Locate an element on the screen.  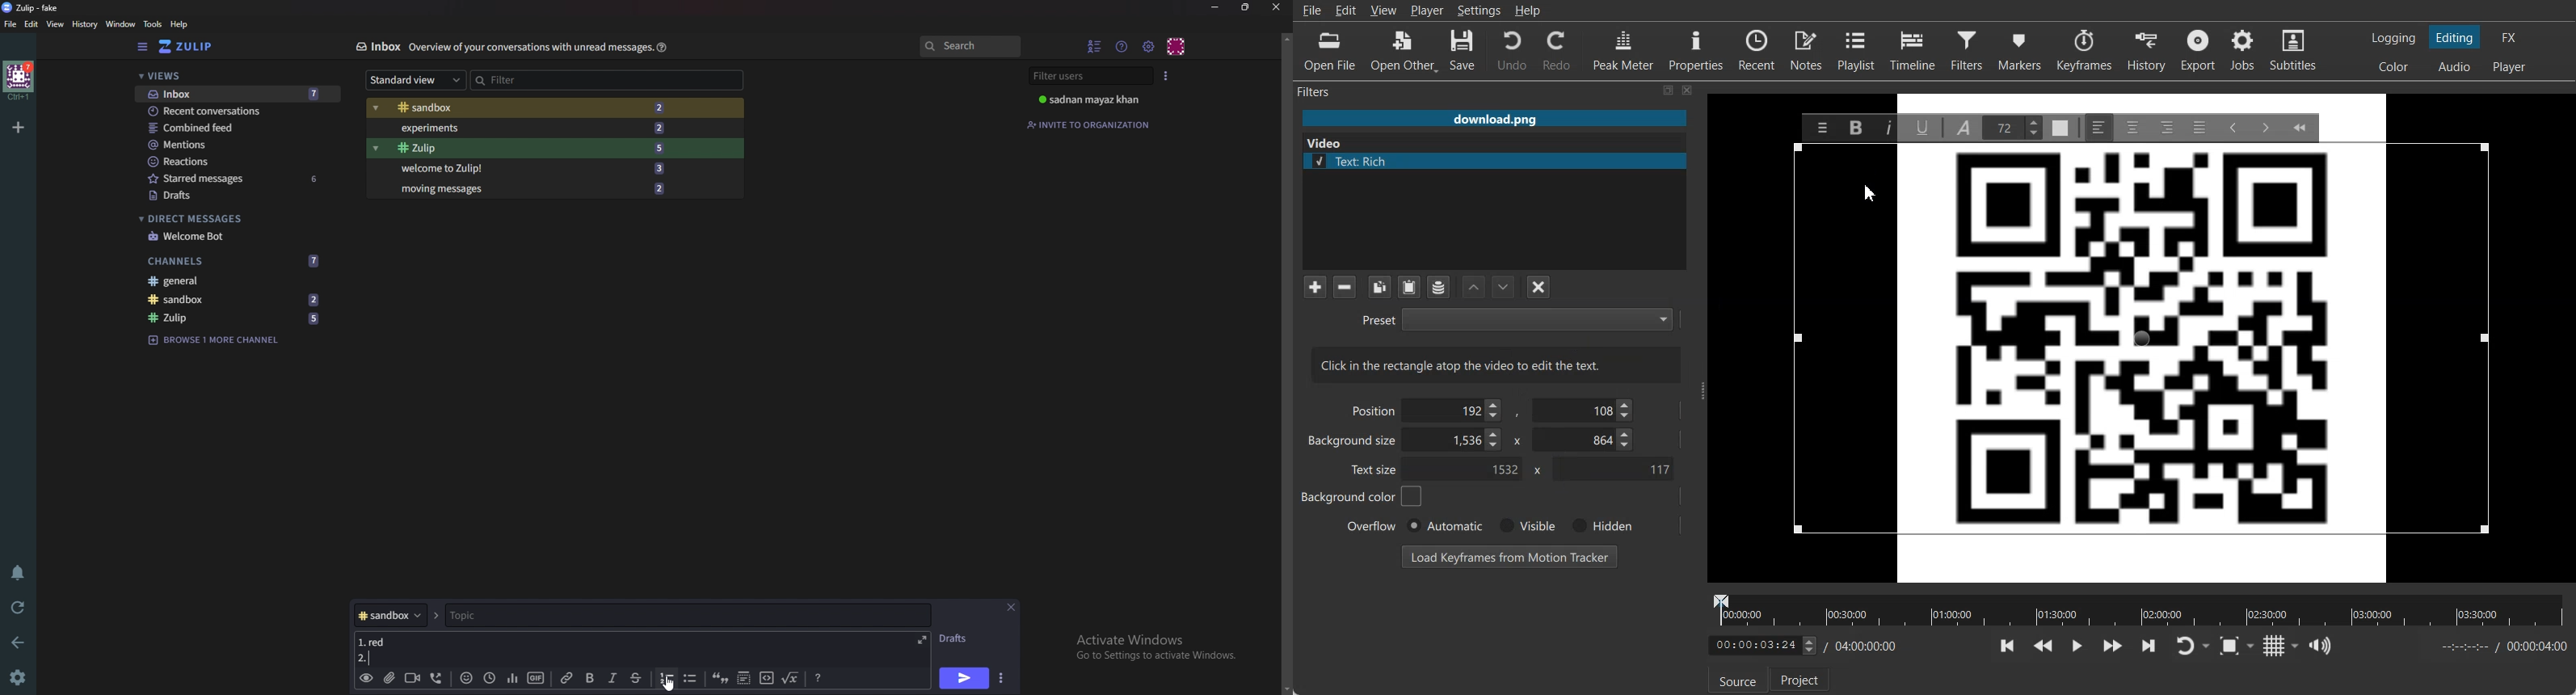
gif is located at coordinates (535, 676).